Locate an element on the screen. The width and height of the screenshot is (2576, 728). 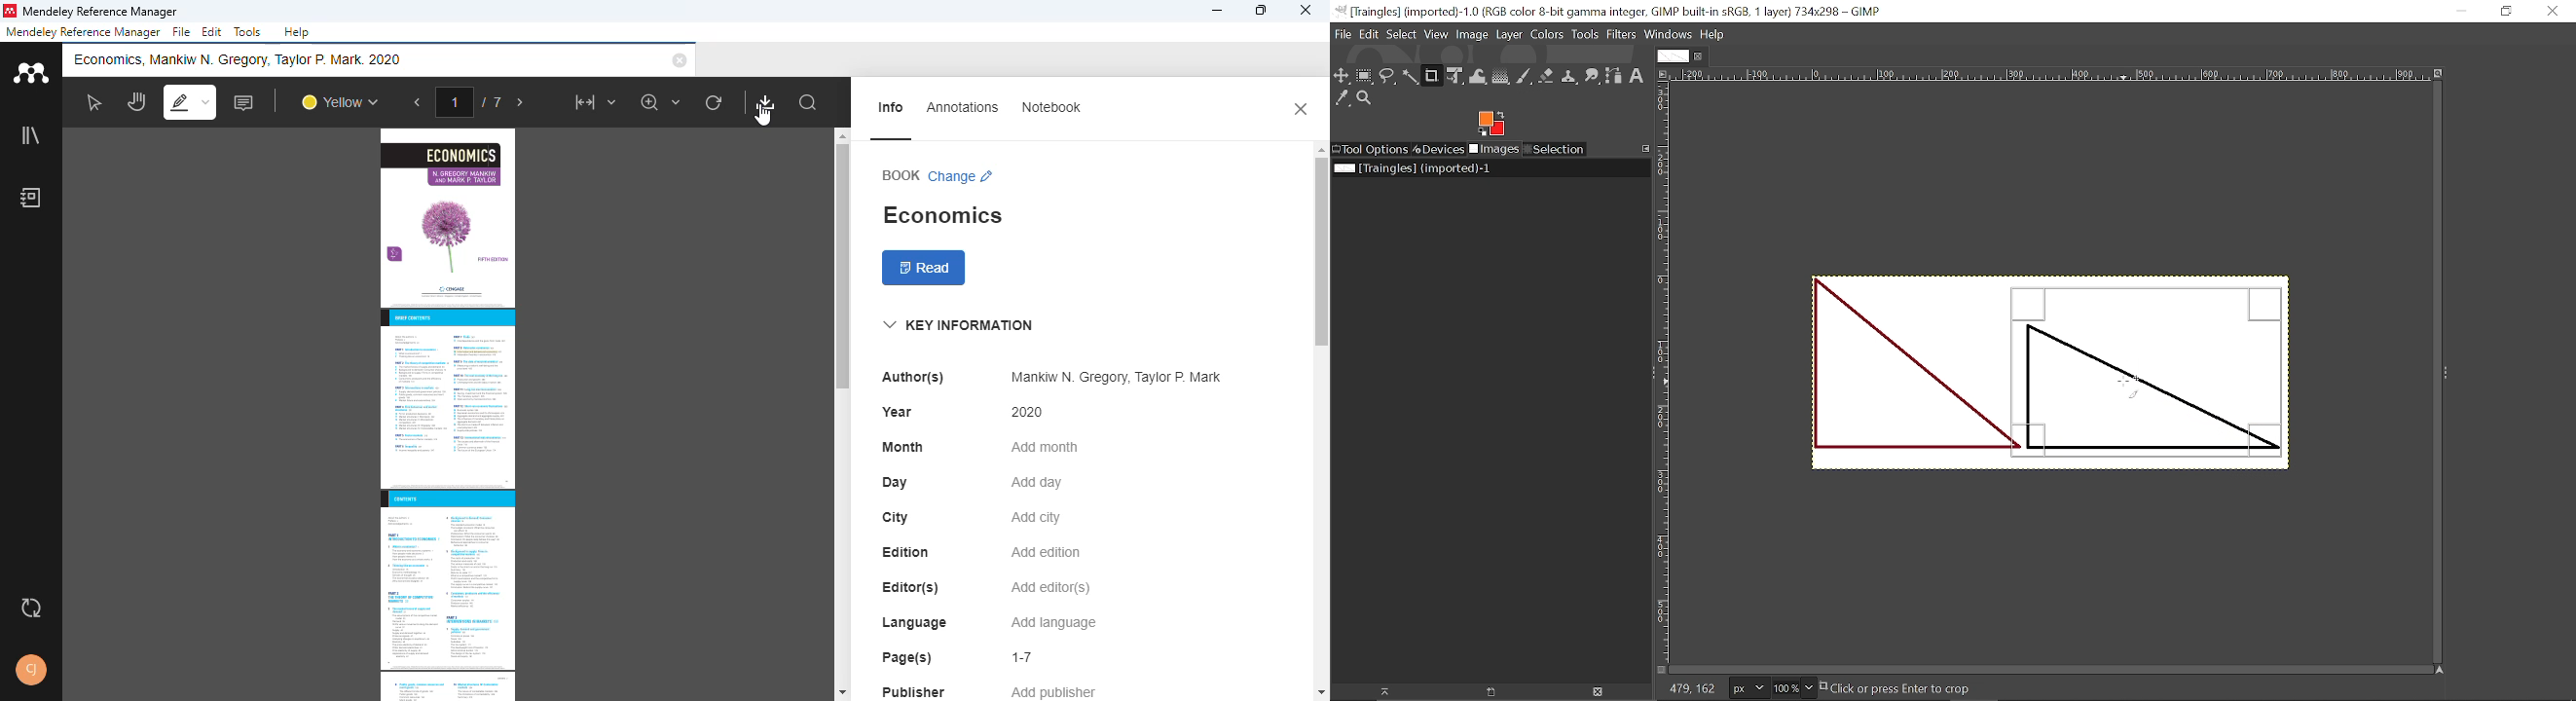
select color is located at coordinates (339, 103).